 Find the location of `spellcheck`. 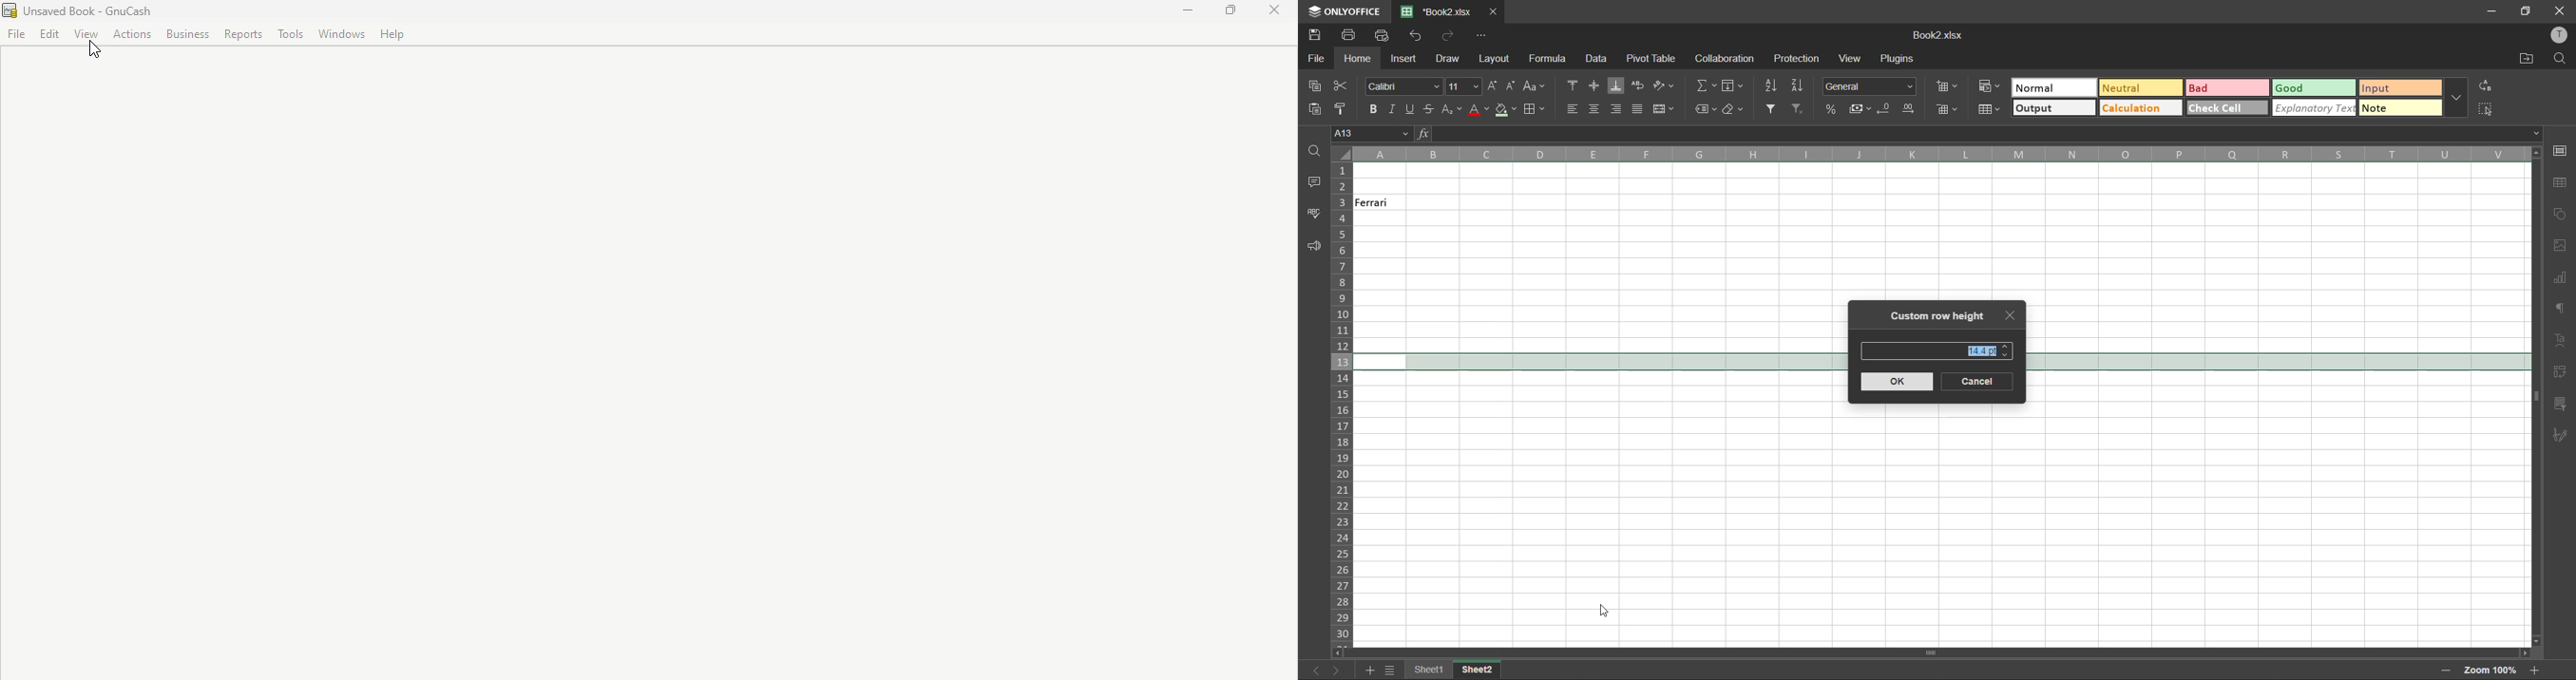

spellcheck is located at coordinates (1314, 214).